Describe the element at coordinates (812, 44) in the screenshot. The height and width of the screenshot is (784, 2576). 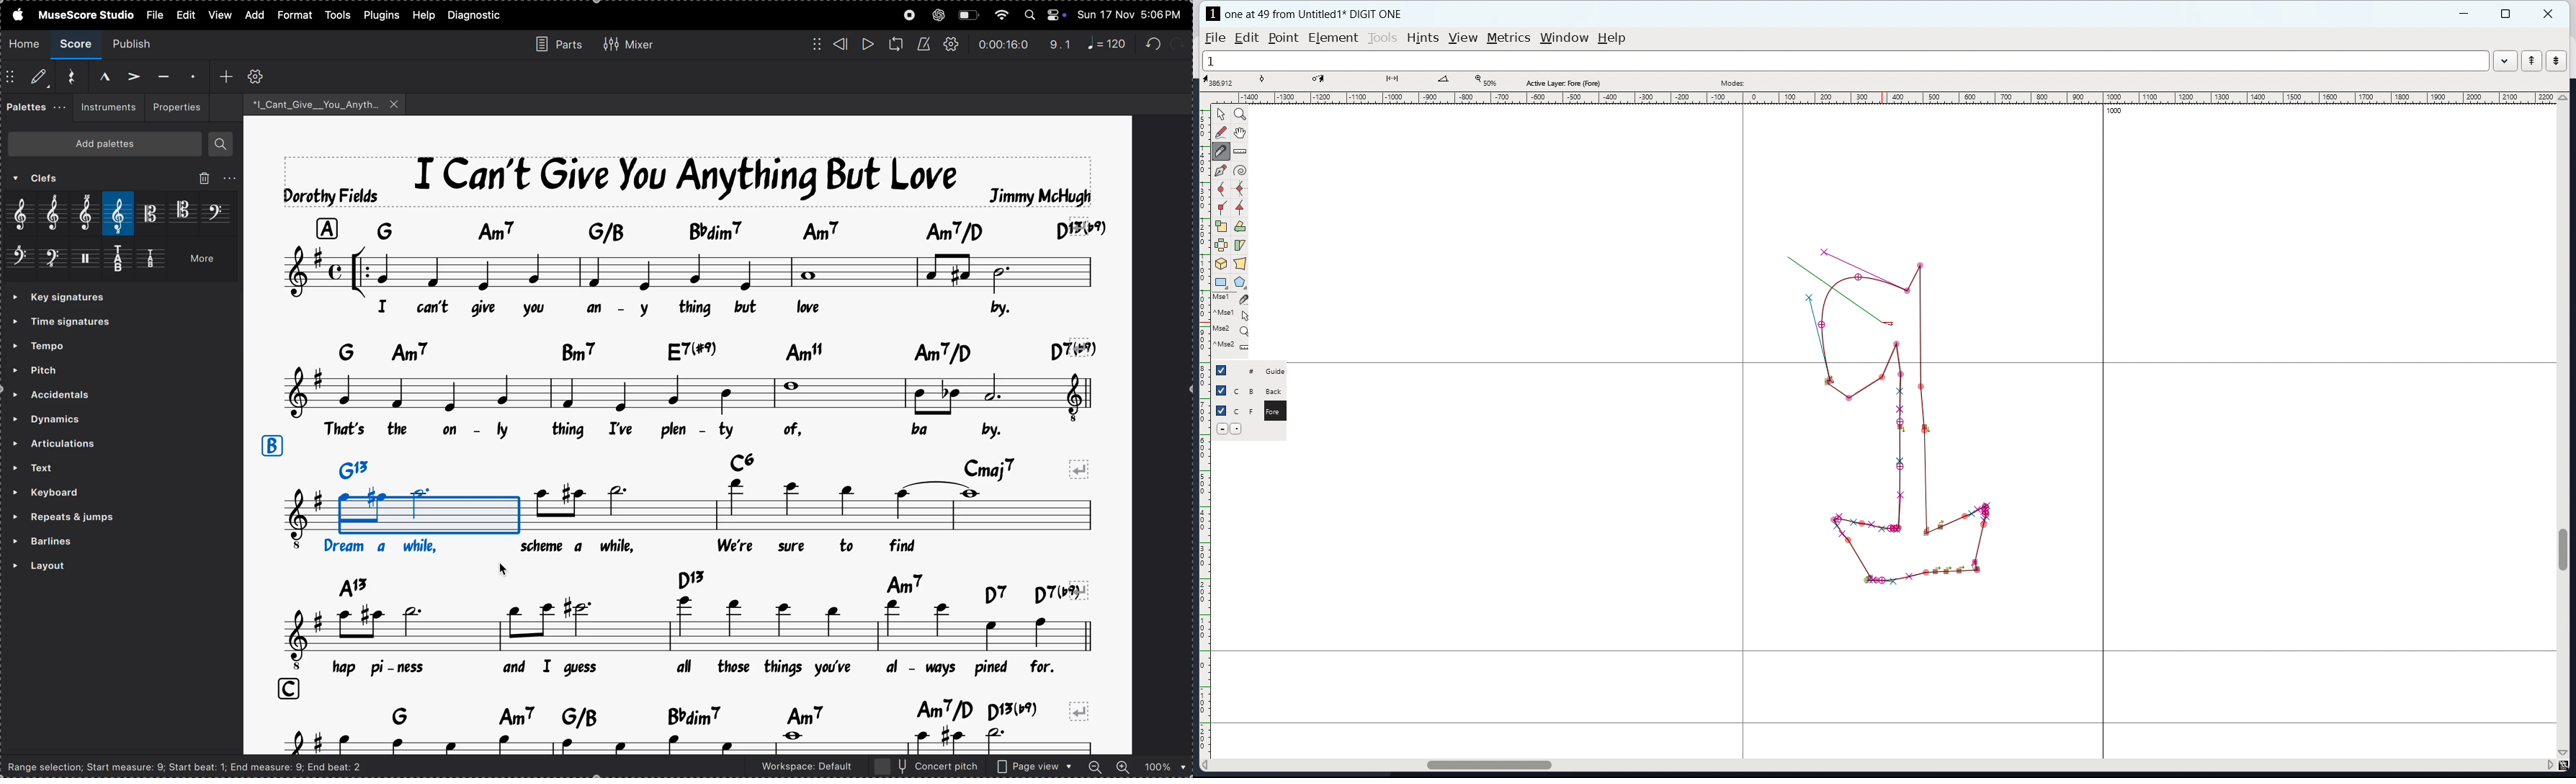
I see `matrix` at that location.